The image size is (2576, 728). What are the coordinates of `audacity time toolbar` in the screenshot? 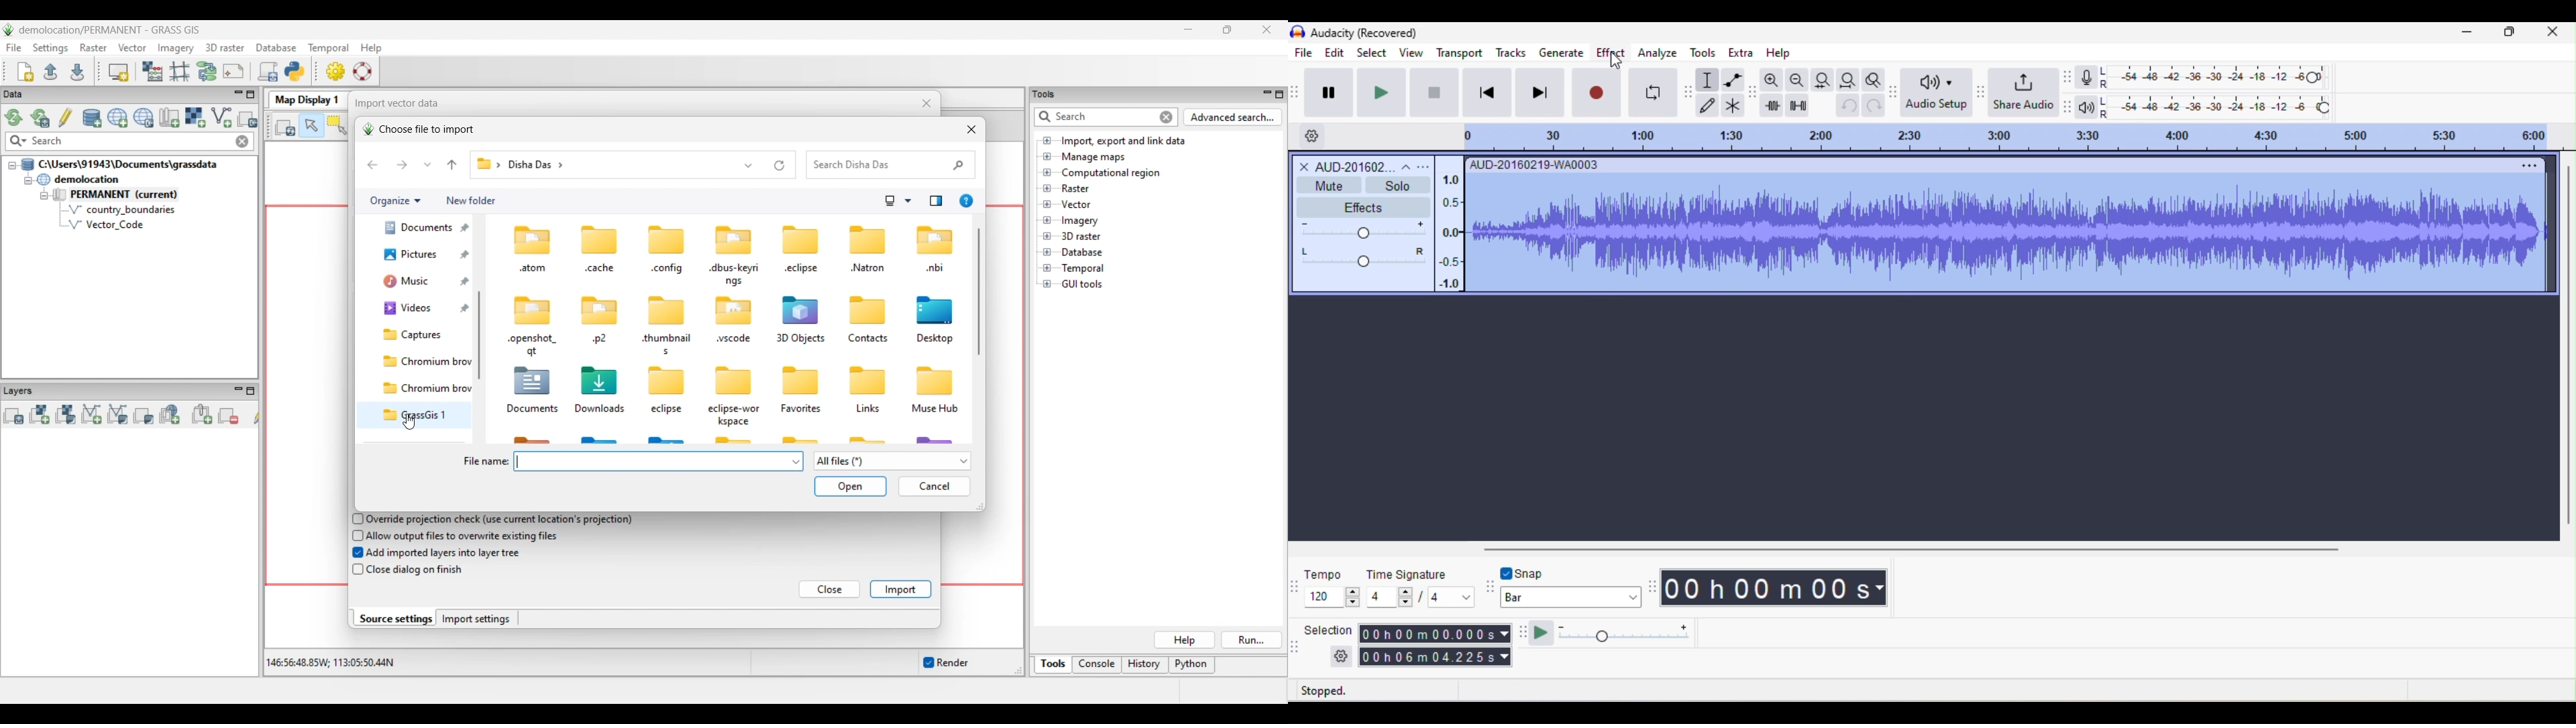 It's located at (1652, 587).